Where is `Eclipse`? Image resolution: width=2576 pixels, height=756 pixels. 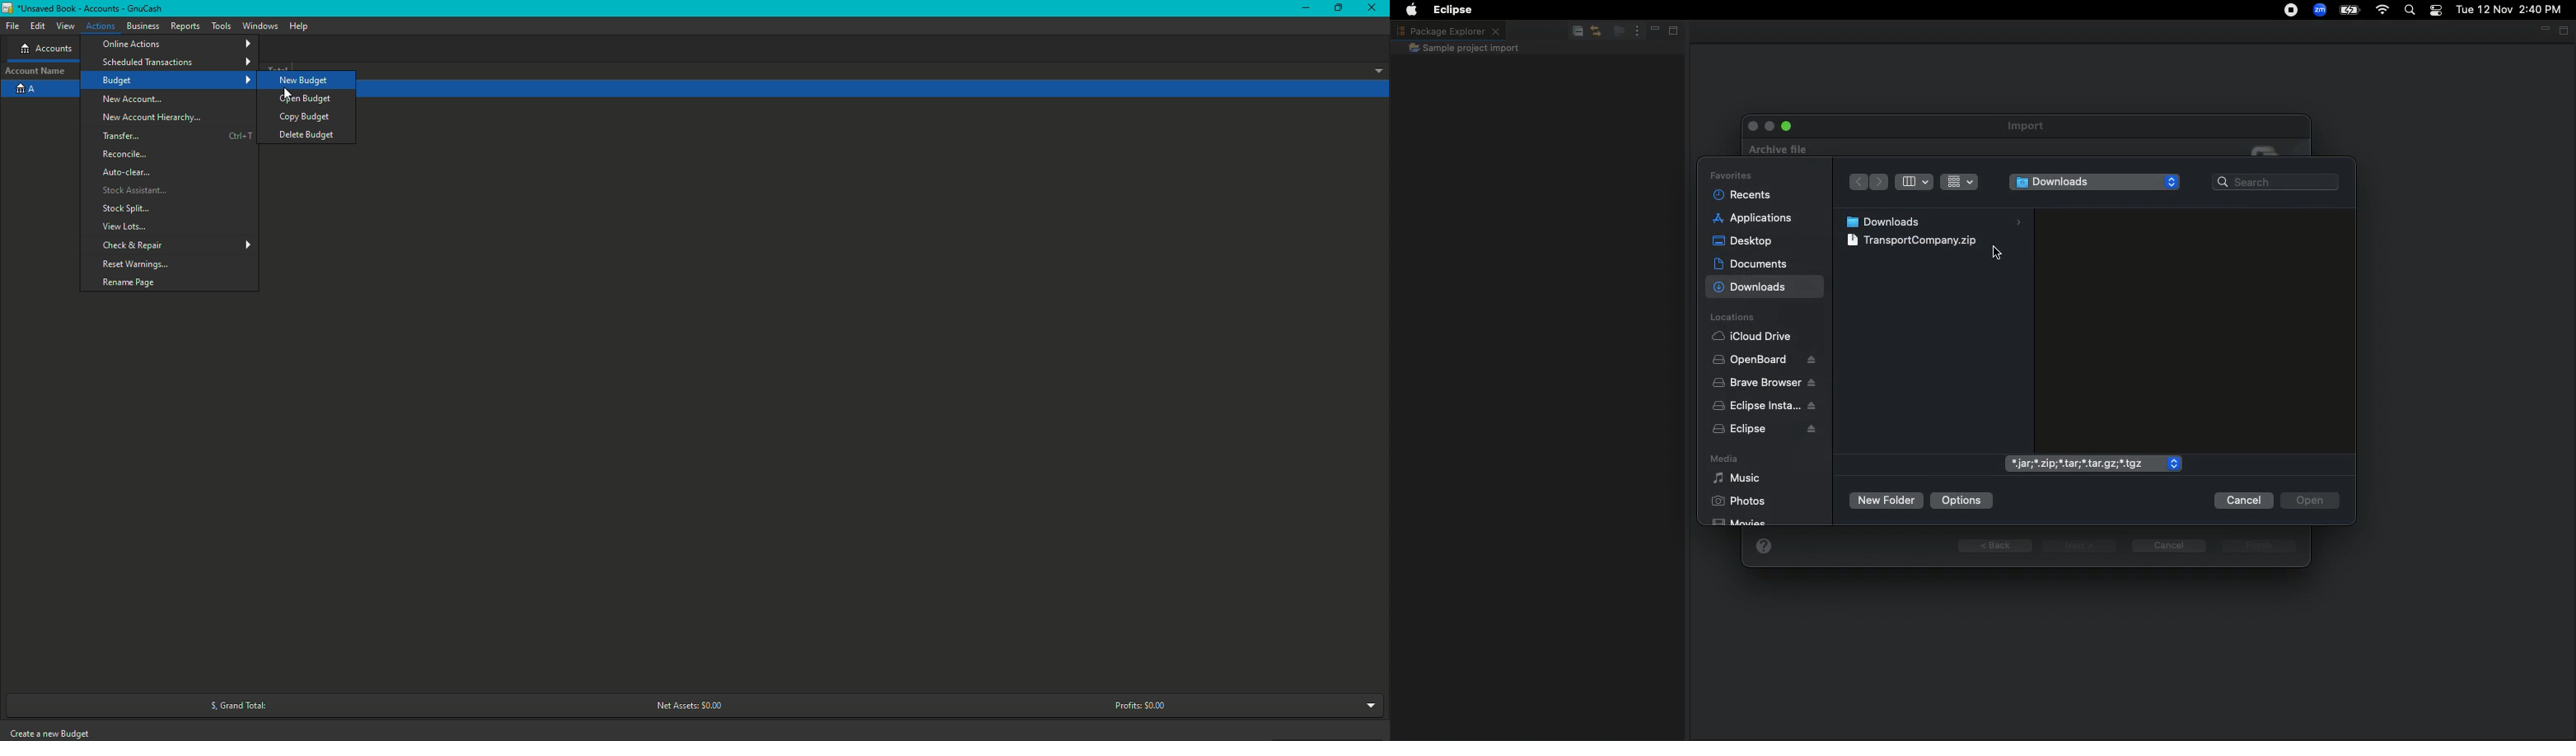
Eclipse is located at coordinates (1455, 10).